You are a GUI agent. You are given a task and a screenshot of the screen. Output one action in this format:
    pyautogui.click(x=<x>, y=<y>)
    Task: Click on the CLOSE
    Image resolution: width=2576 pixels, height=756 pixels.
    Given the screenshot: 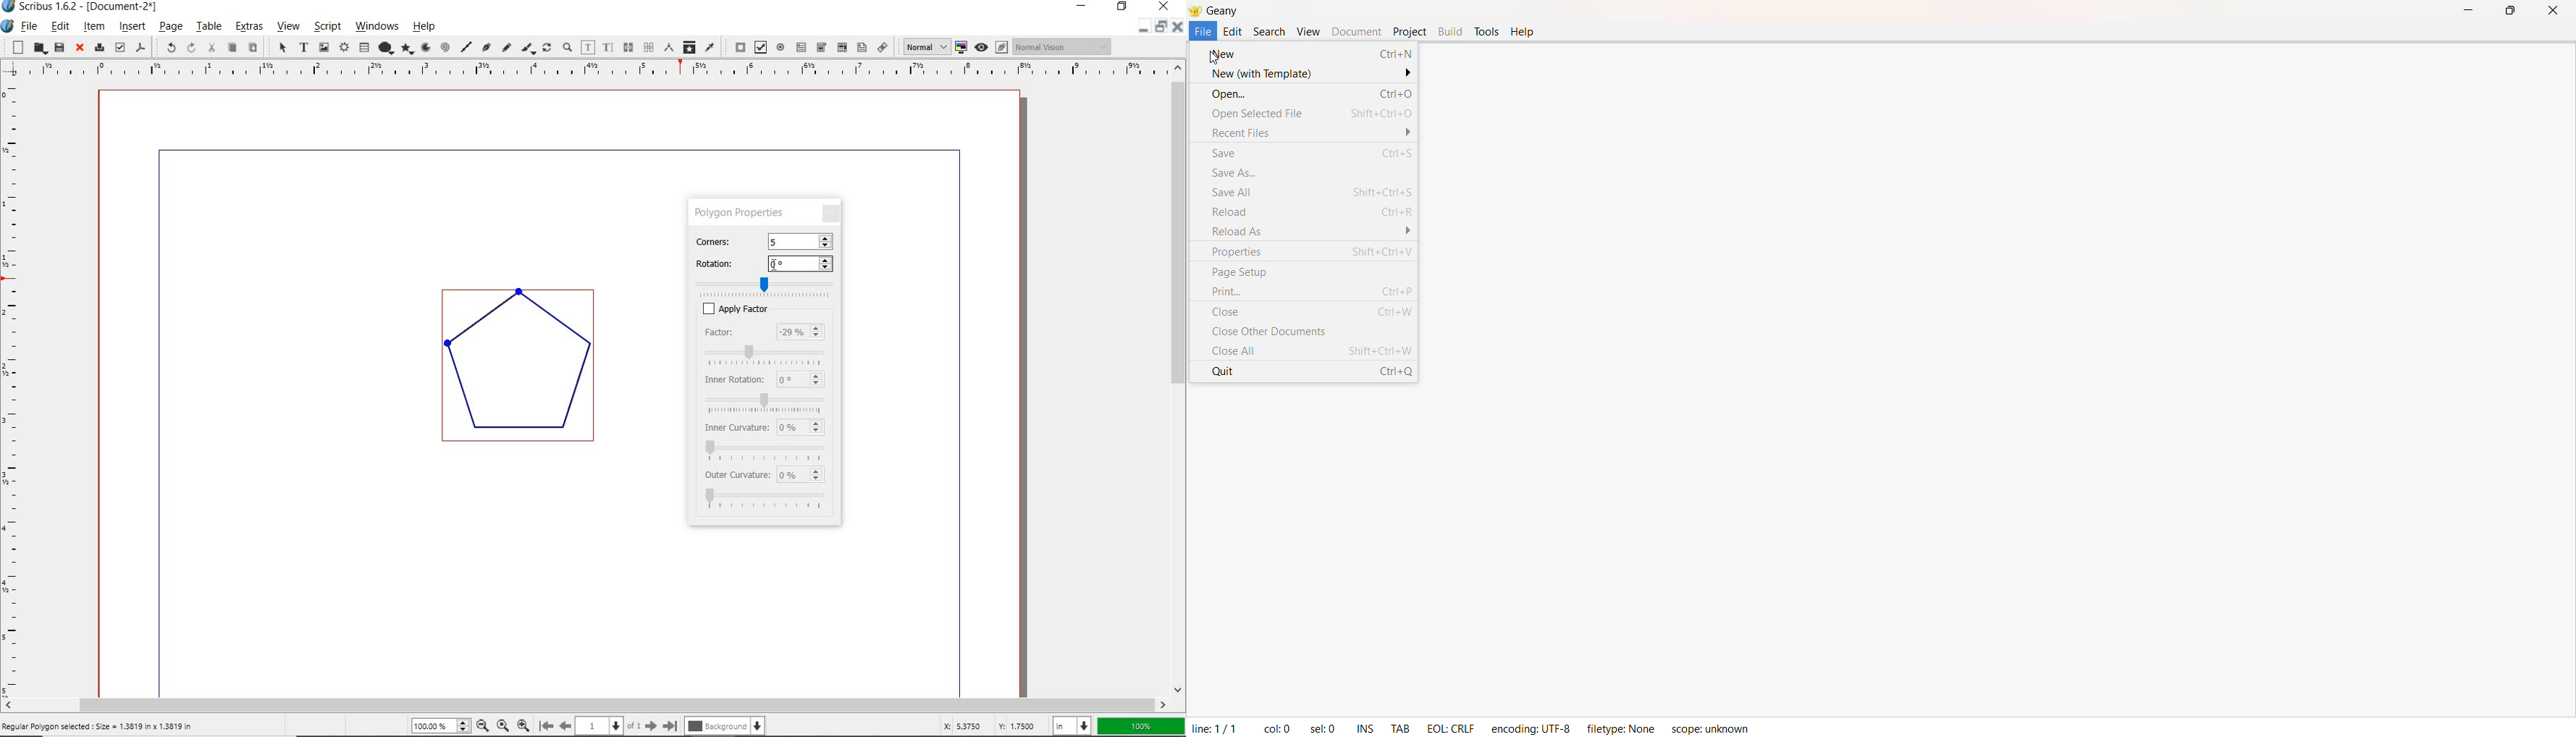 What is the action you would take?
    pyautogui.click(x=831, y=212)
    